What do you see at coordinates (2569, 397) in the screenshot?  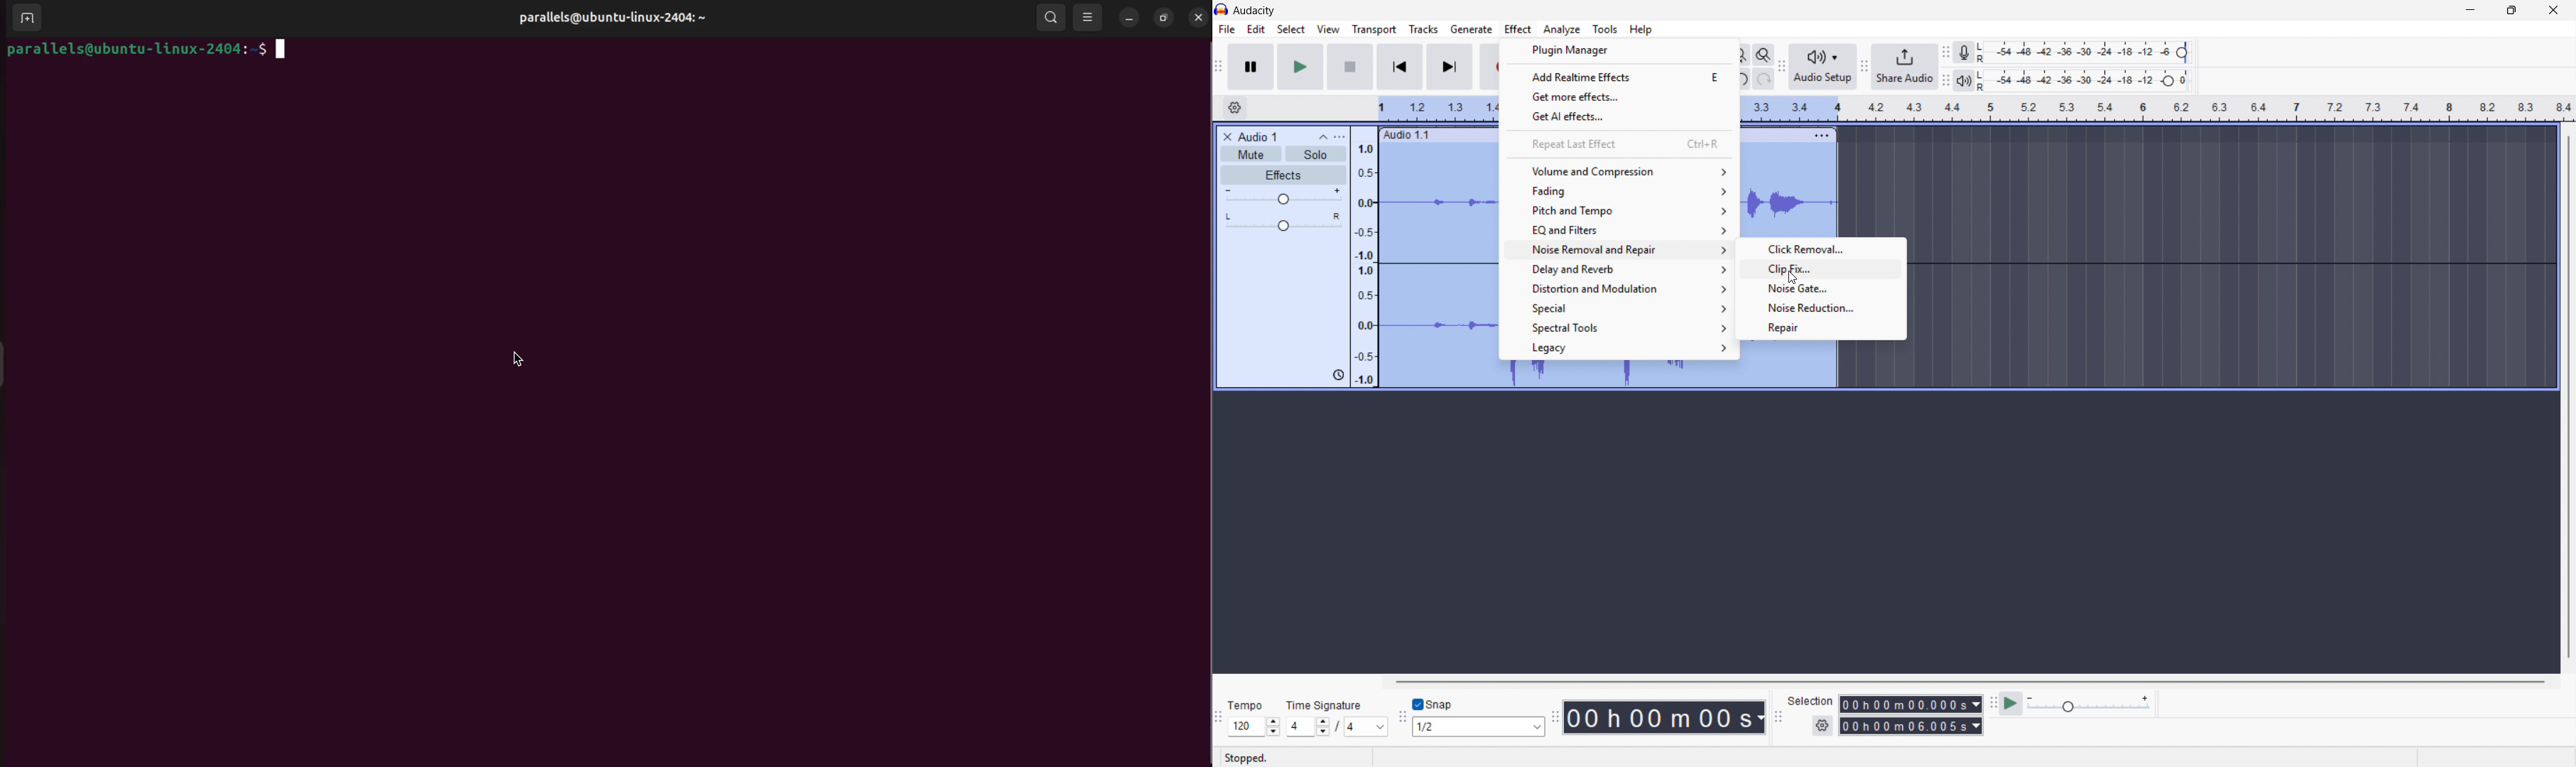 I see `Vertical scrollbar` at bounding box center [2569, 397].